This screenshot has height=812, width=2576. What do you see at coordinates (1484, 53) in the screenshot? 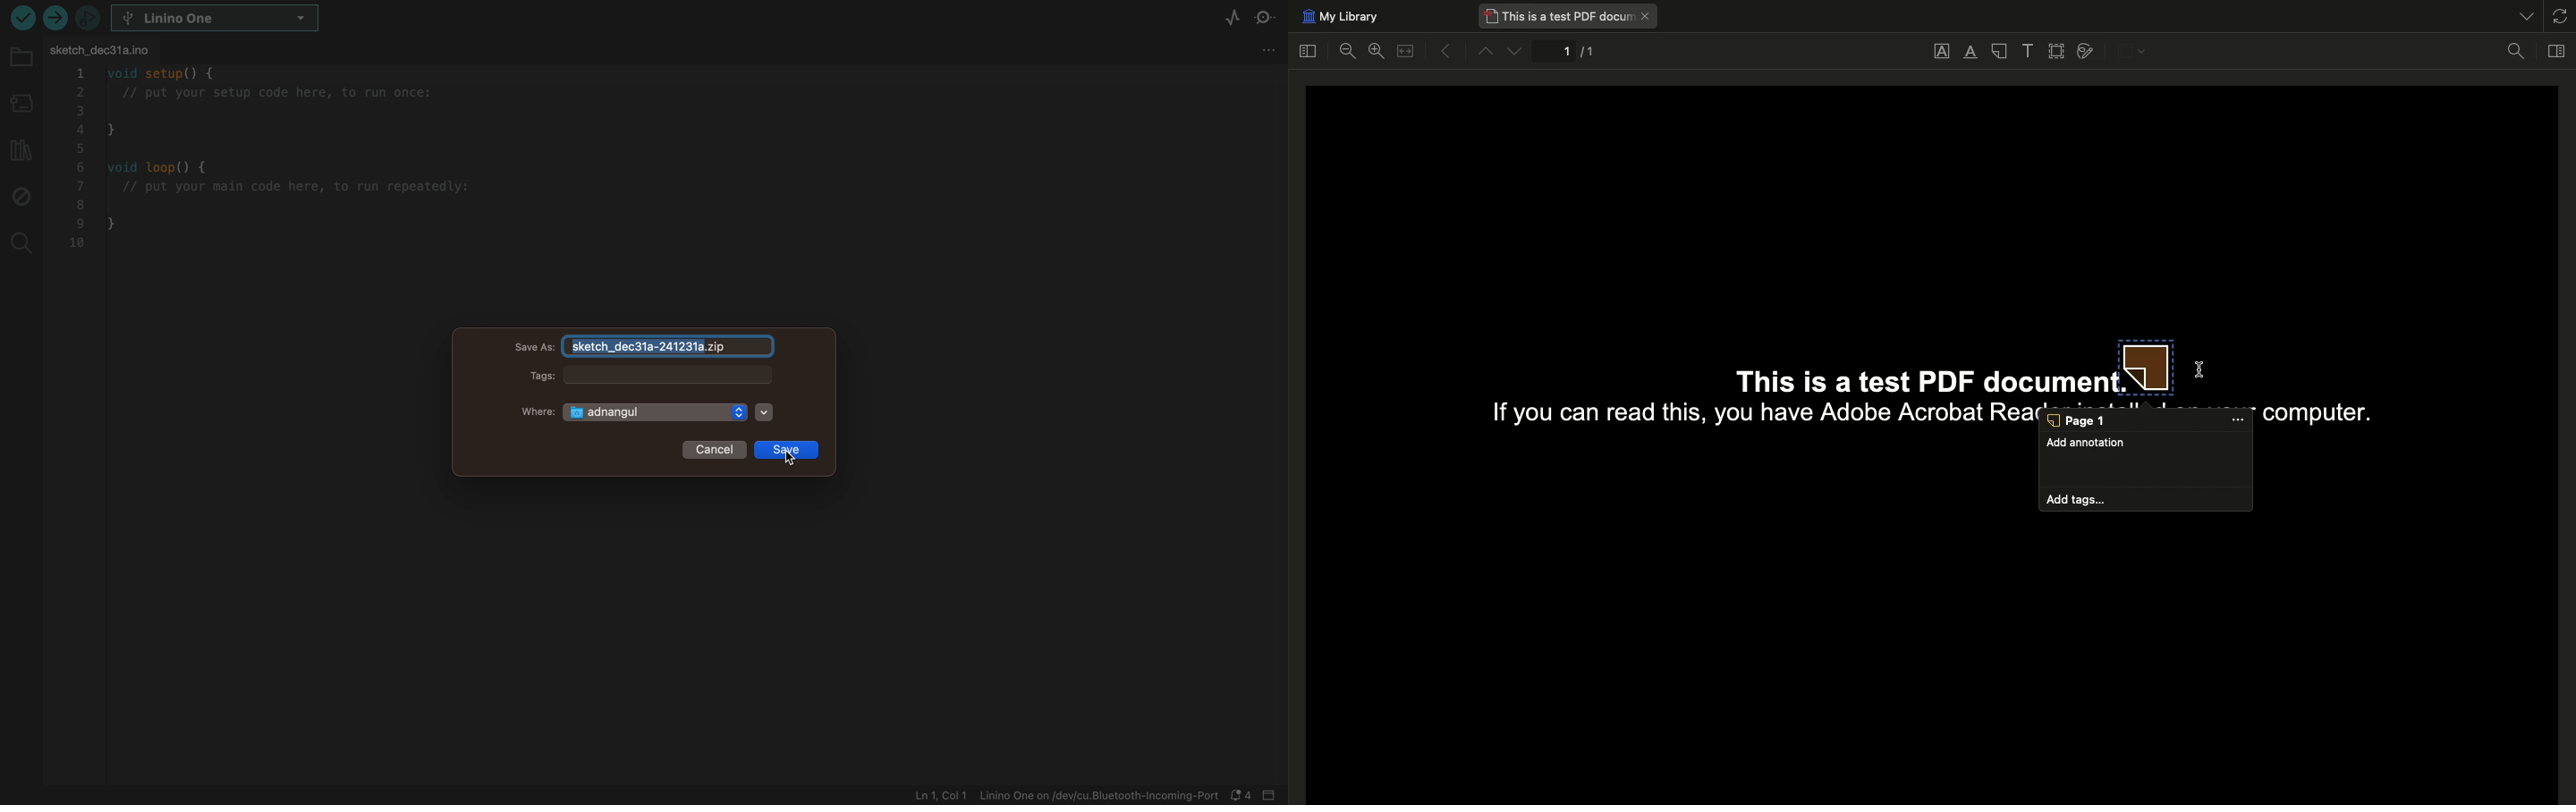
I see `Up` at bounding box center [1484, 53].